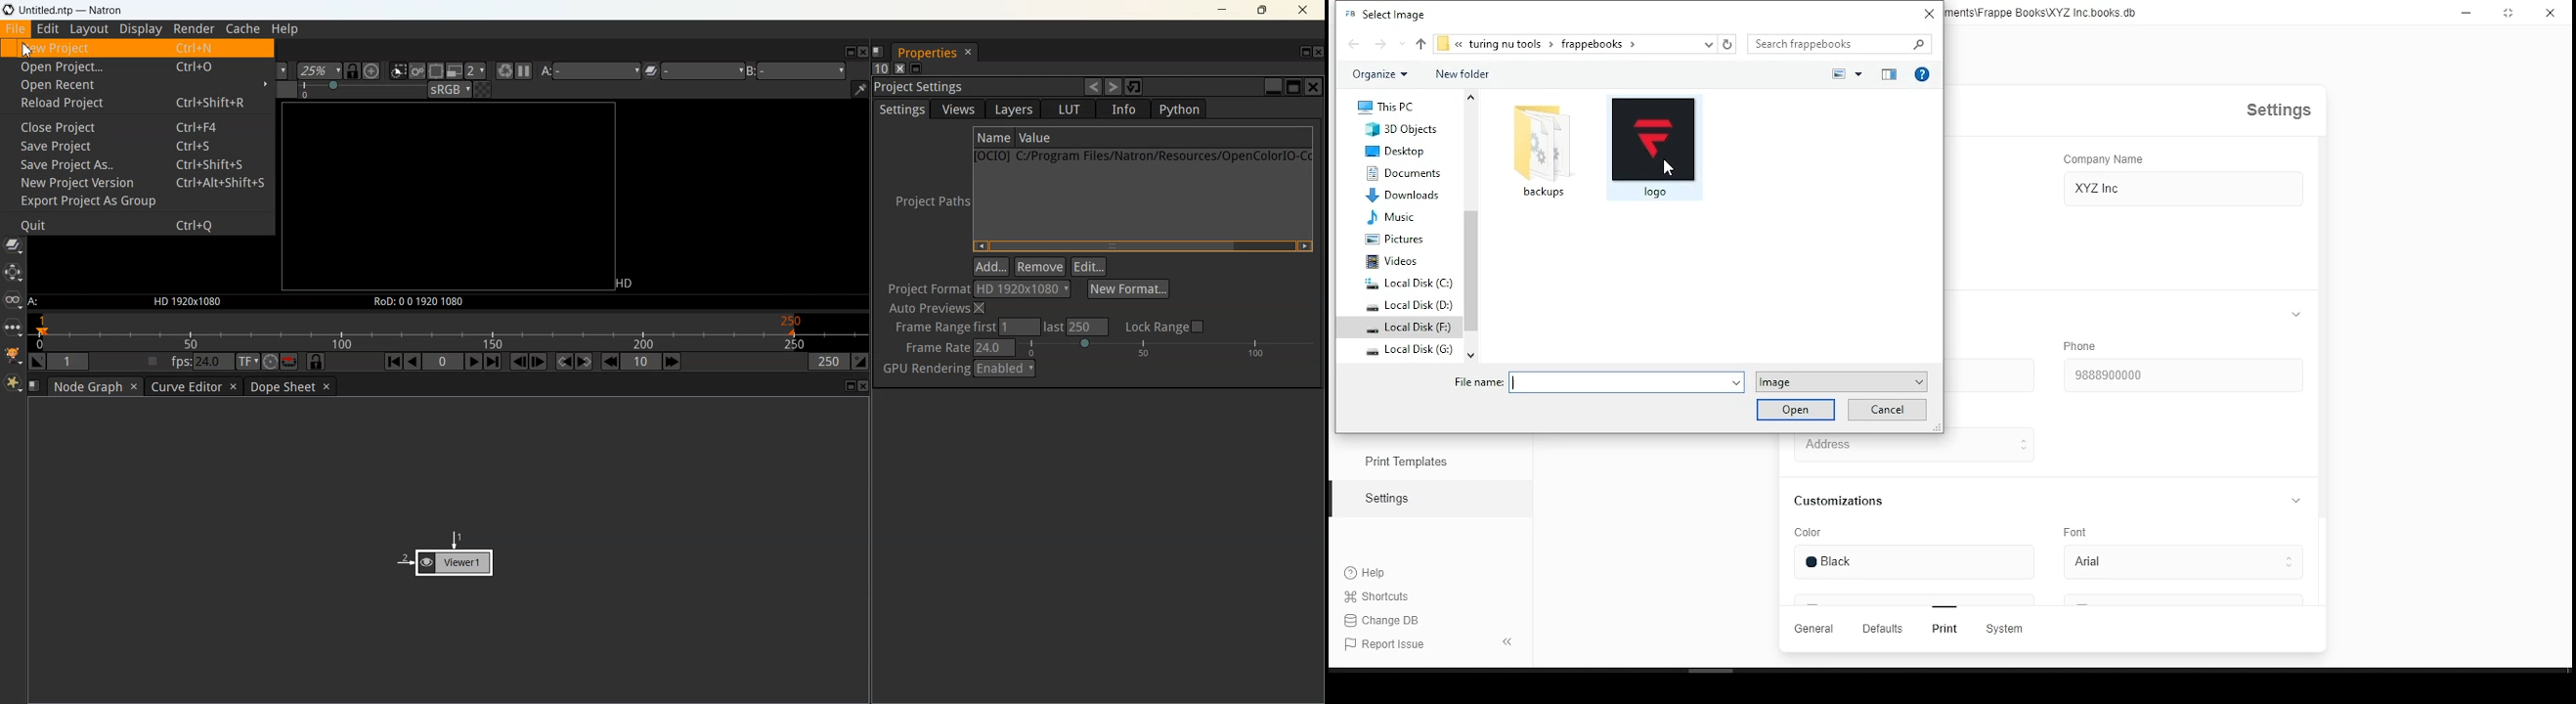 Image resolution: width=2576 pixels, height=728 pixels. Describe the element at coordinates (2467, 13) in the screenshot. I see `minimize` at that location.